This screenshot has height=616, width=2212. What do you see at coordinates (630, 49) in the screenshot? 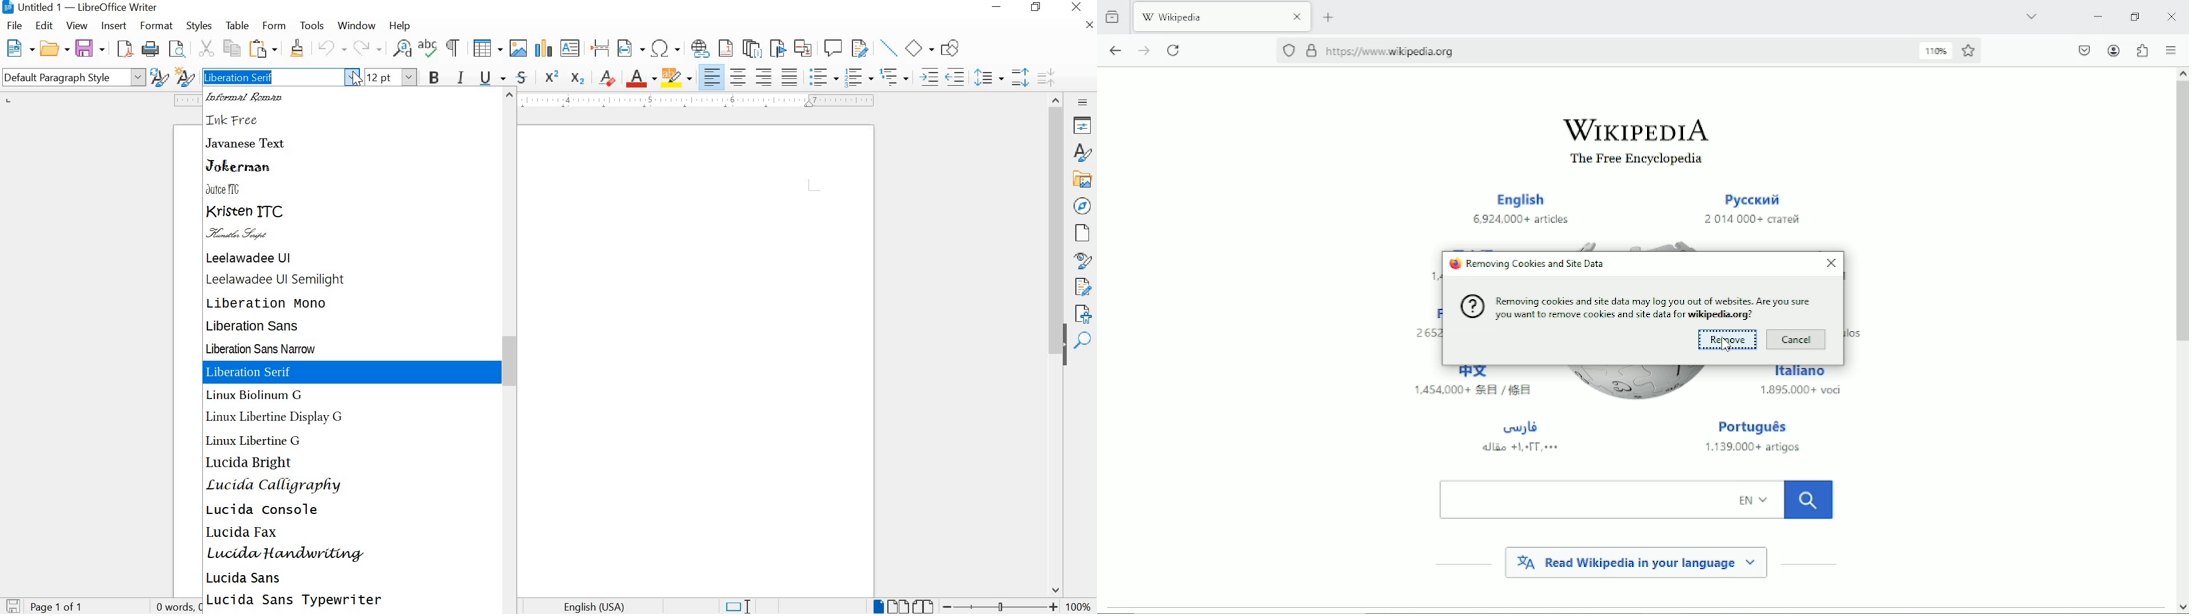
I see `INSERT FIELD` at bounding box center [630, 49].